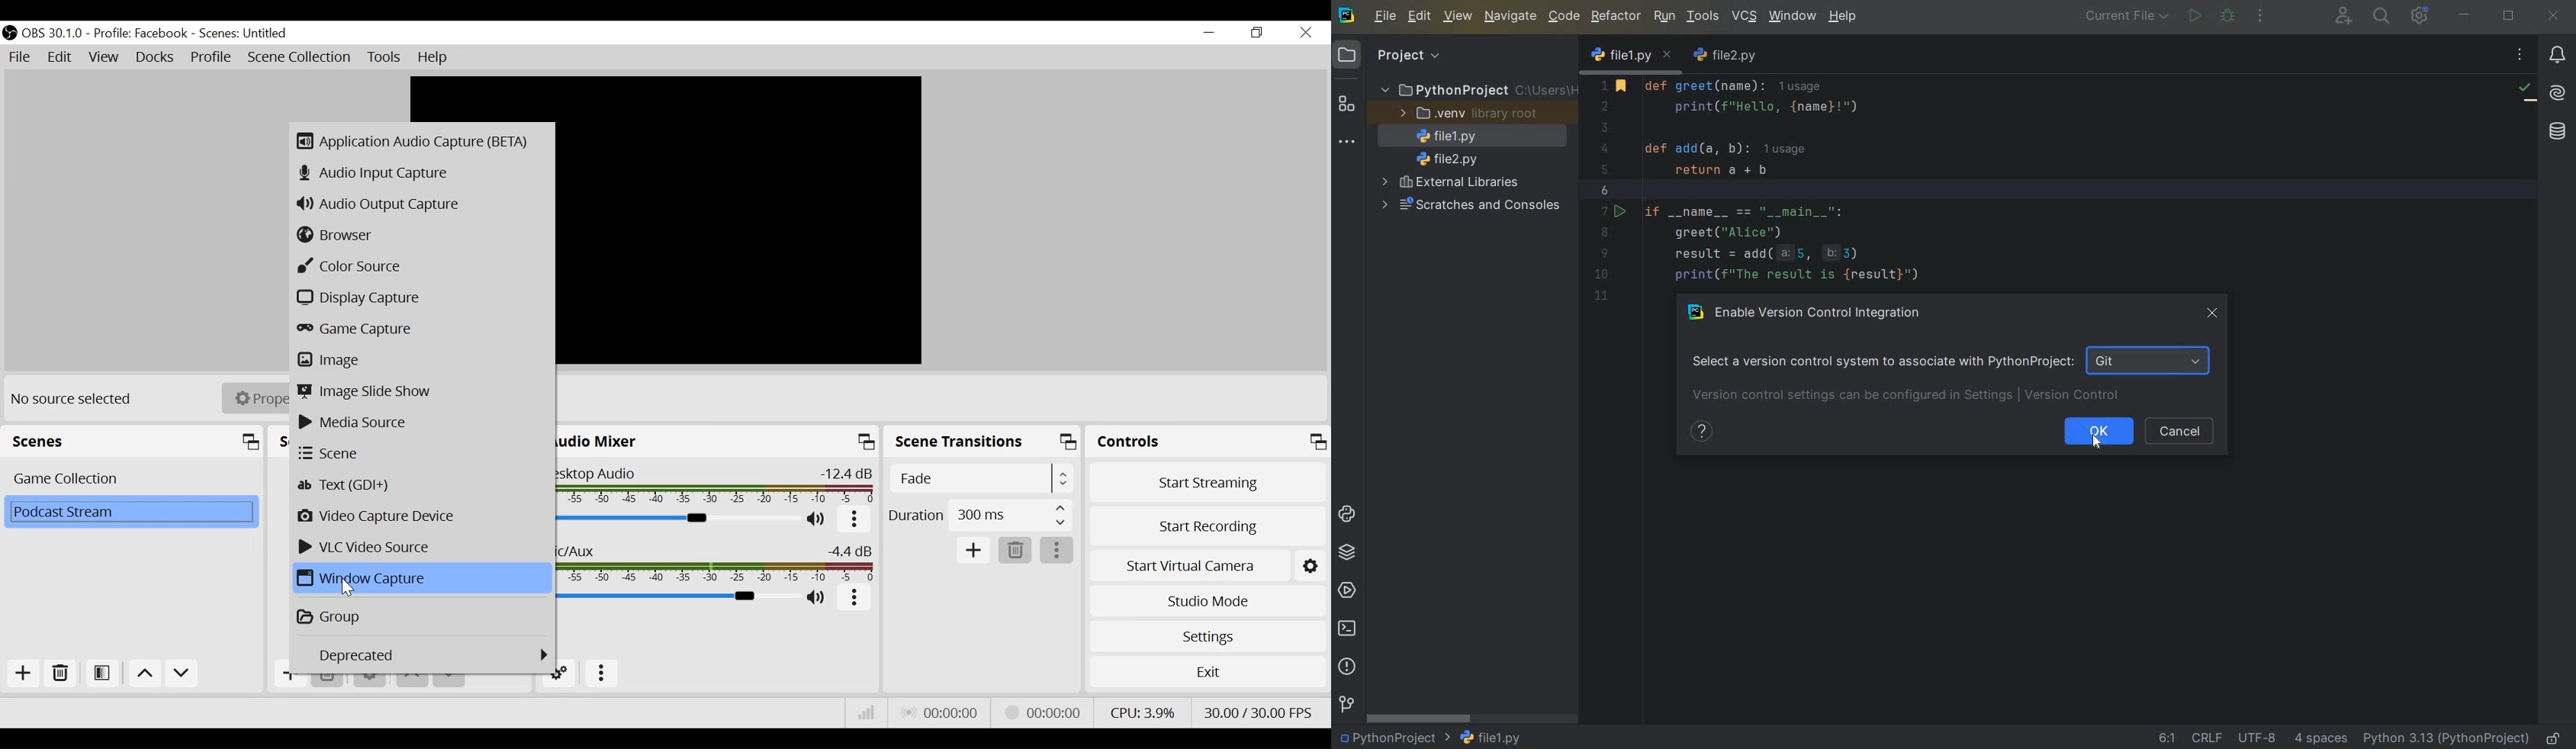 This screenshot has width=2576, height=756. What do you see at coordinates (1205, 525) in the screenshot?
I see `Start Recording` at bounding box center [1205, 525].